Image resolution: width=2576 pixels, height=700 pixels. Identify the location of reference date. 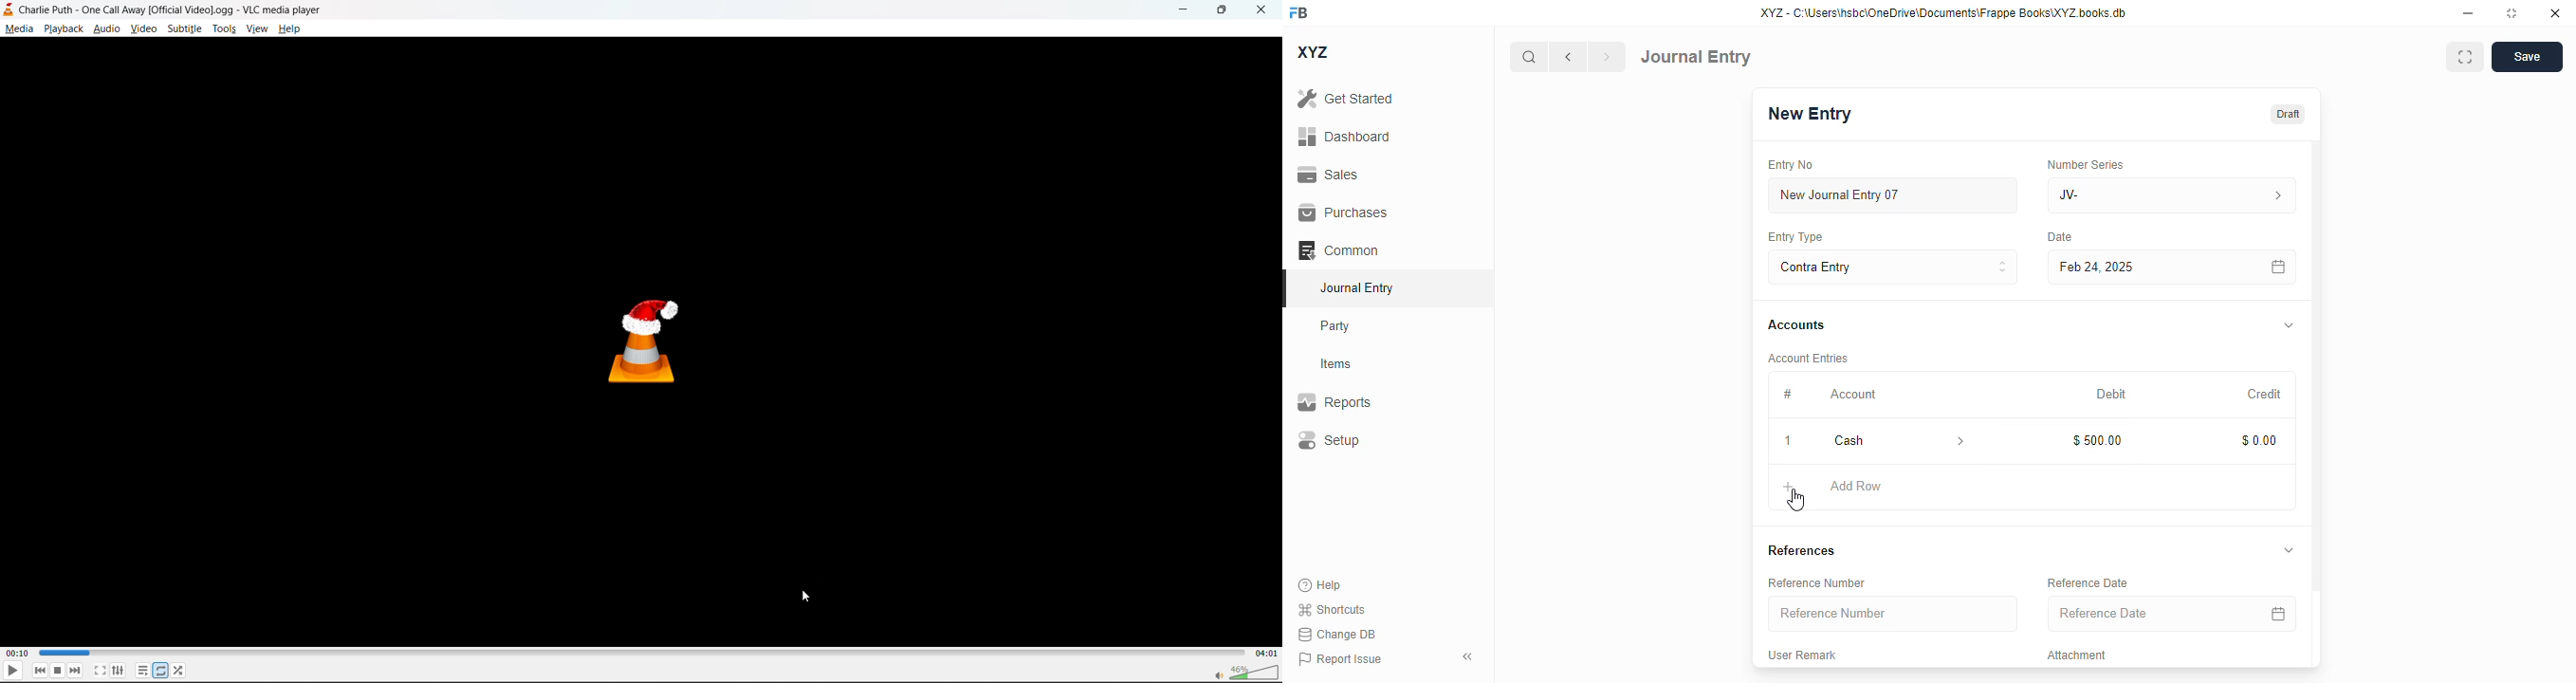
(2088, 582).